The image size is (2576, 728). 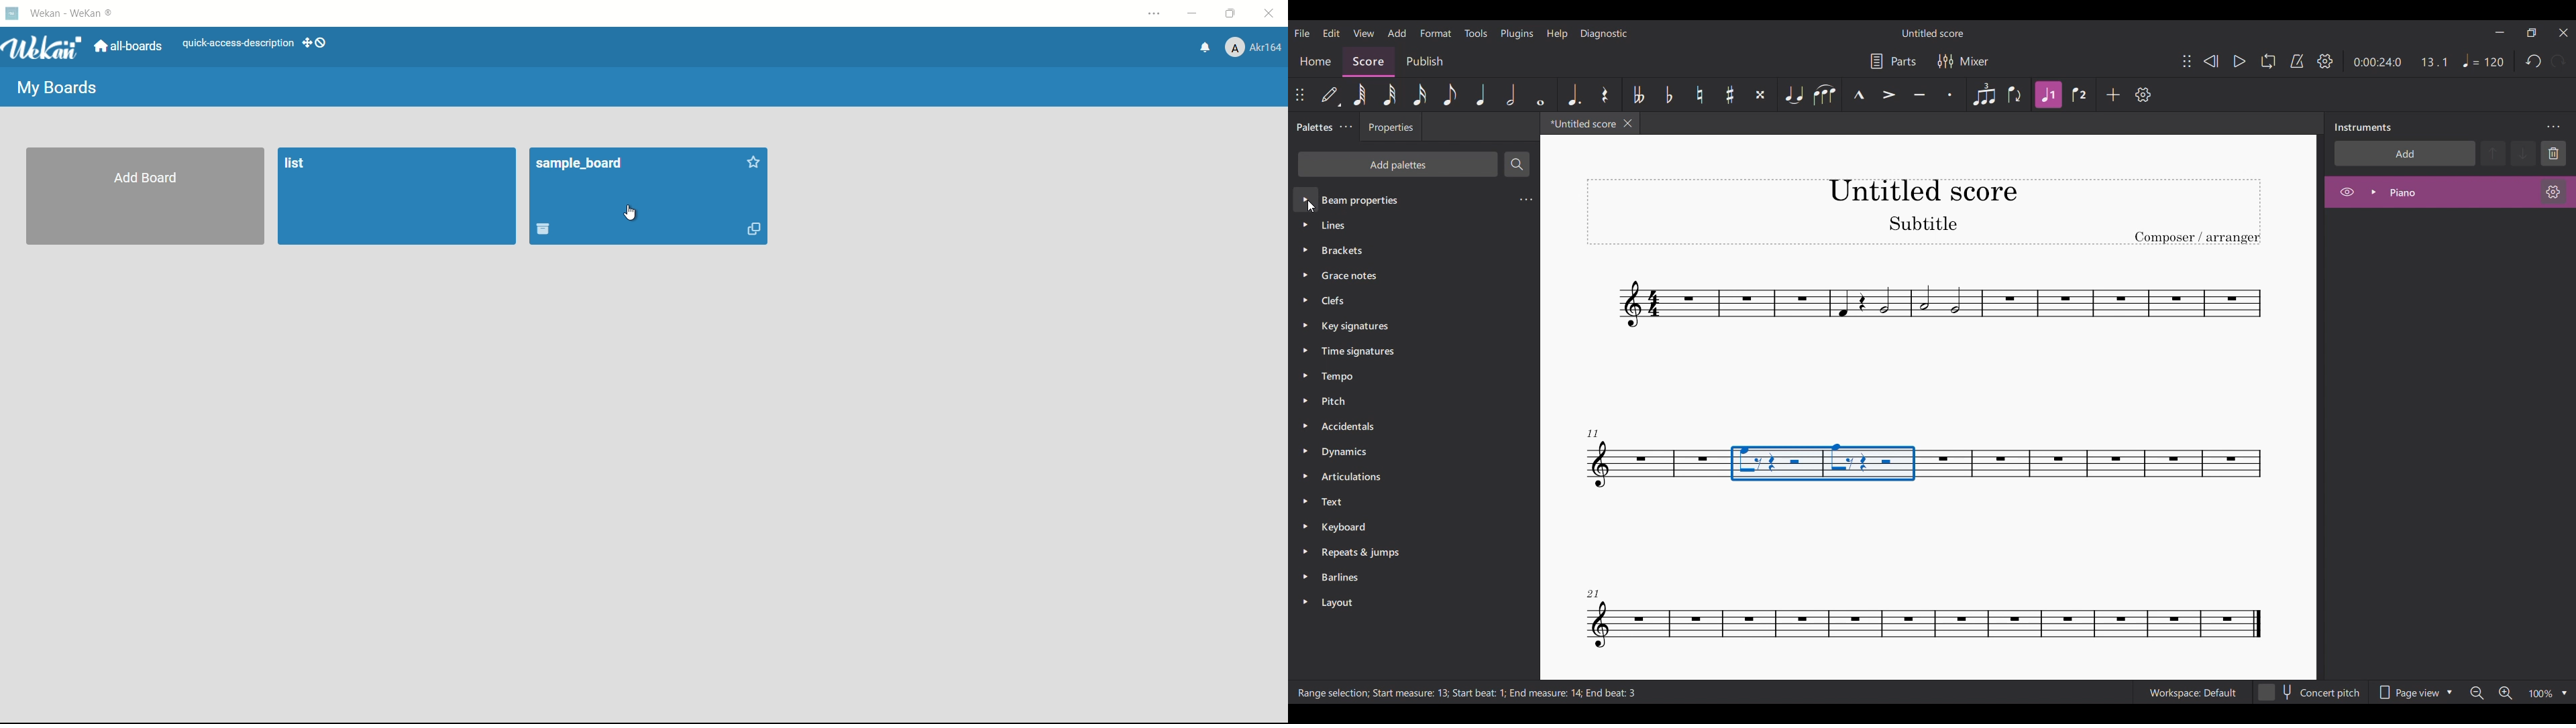 I want to click on Grace notes, so click(x=1413, y=273).